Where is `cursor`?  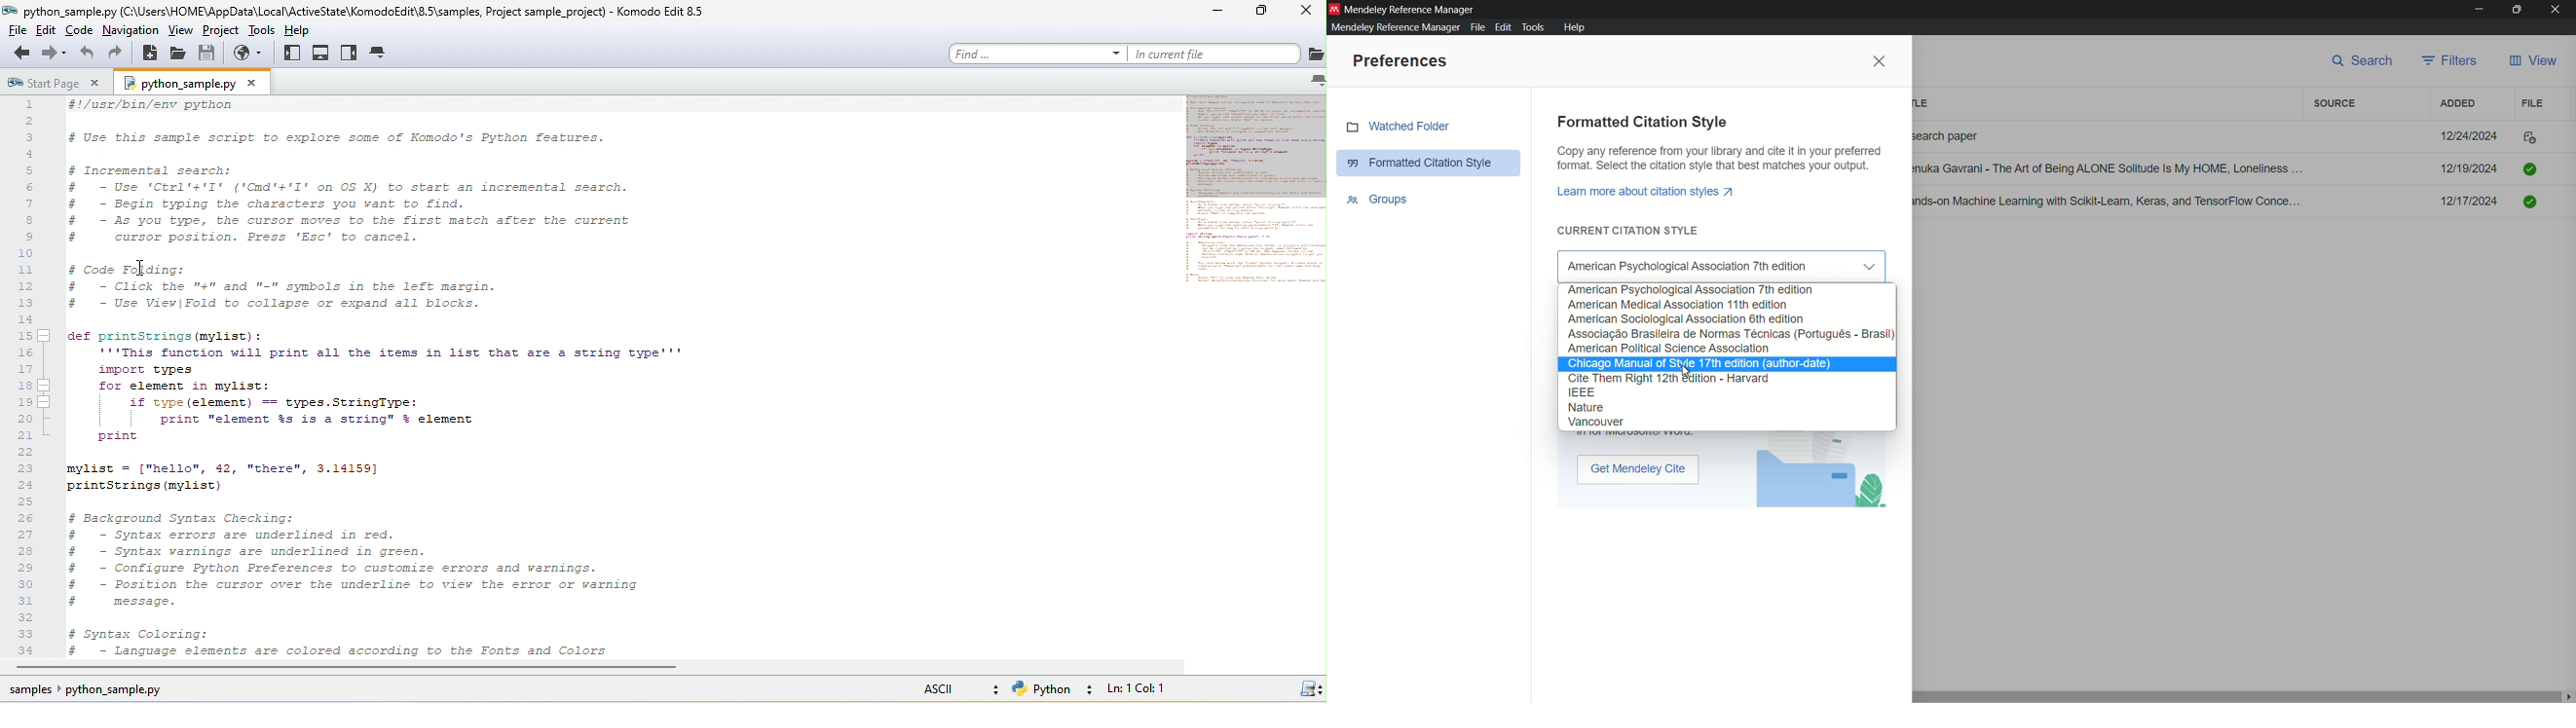 cursor is located at coordinates (1694, 373).